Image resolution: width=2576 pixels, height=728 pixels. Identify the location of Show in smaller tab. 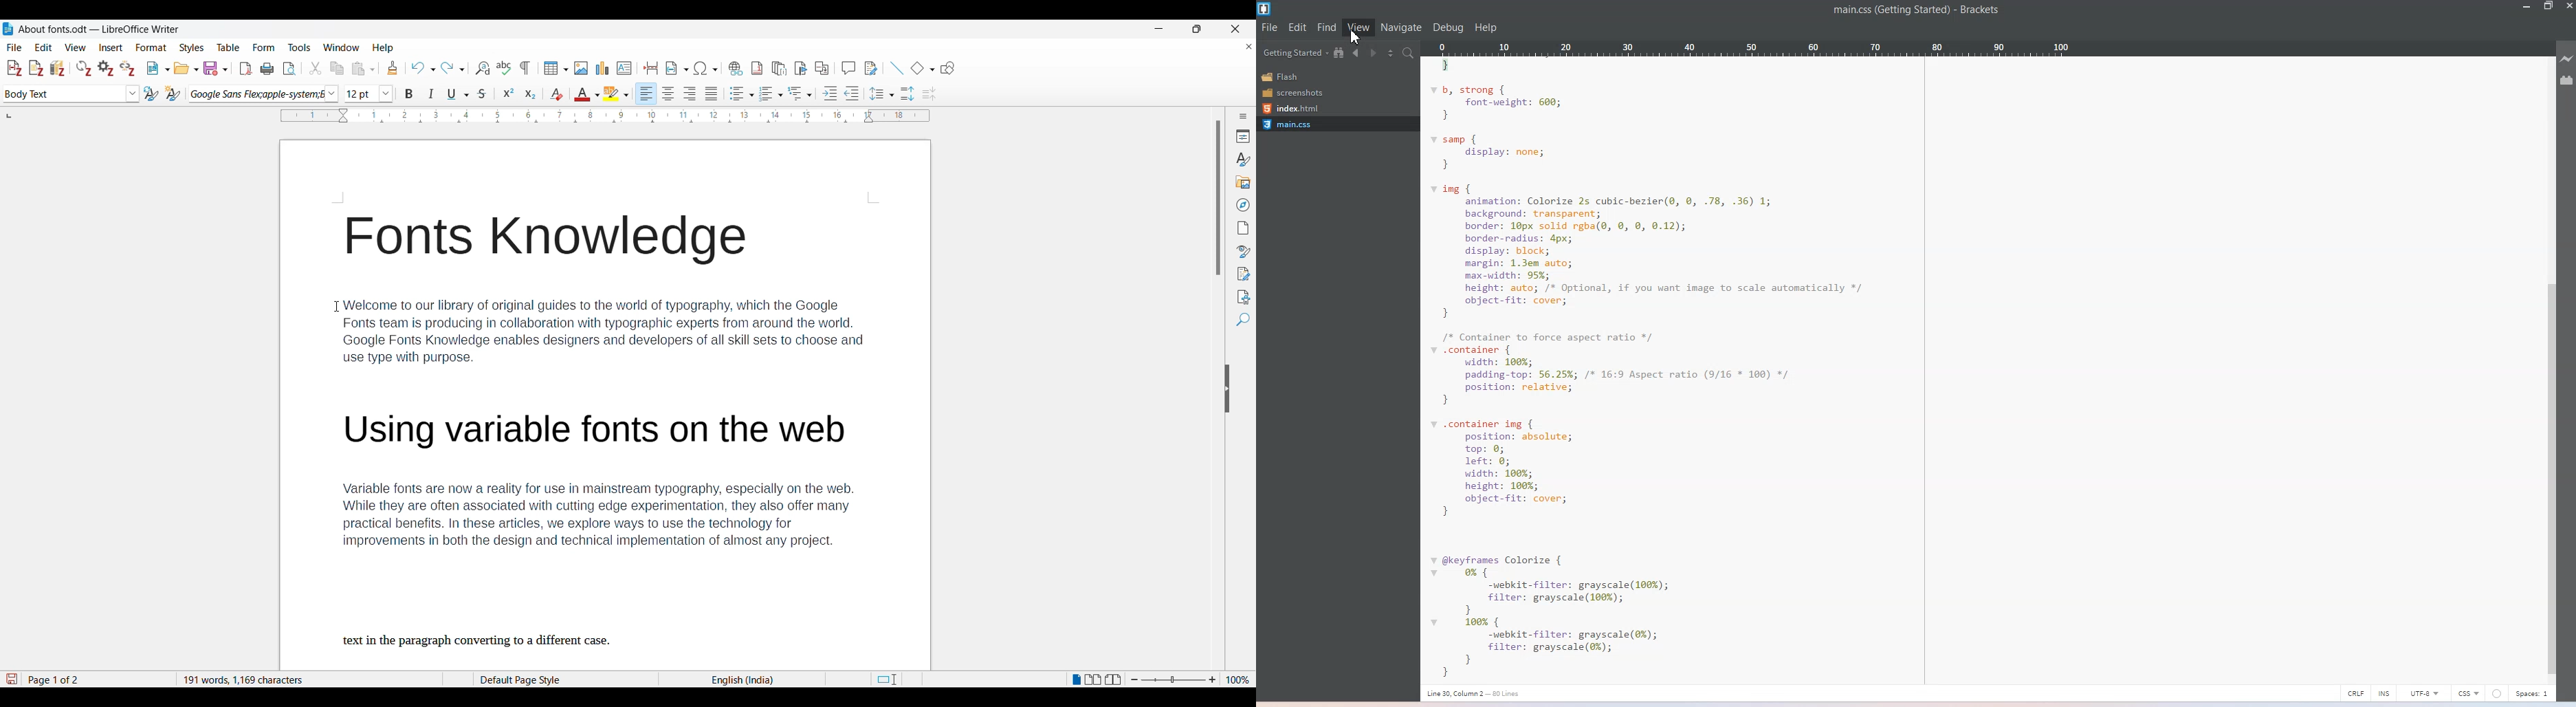
(1197, 29).